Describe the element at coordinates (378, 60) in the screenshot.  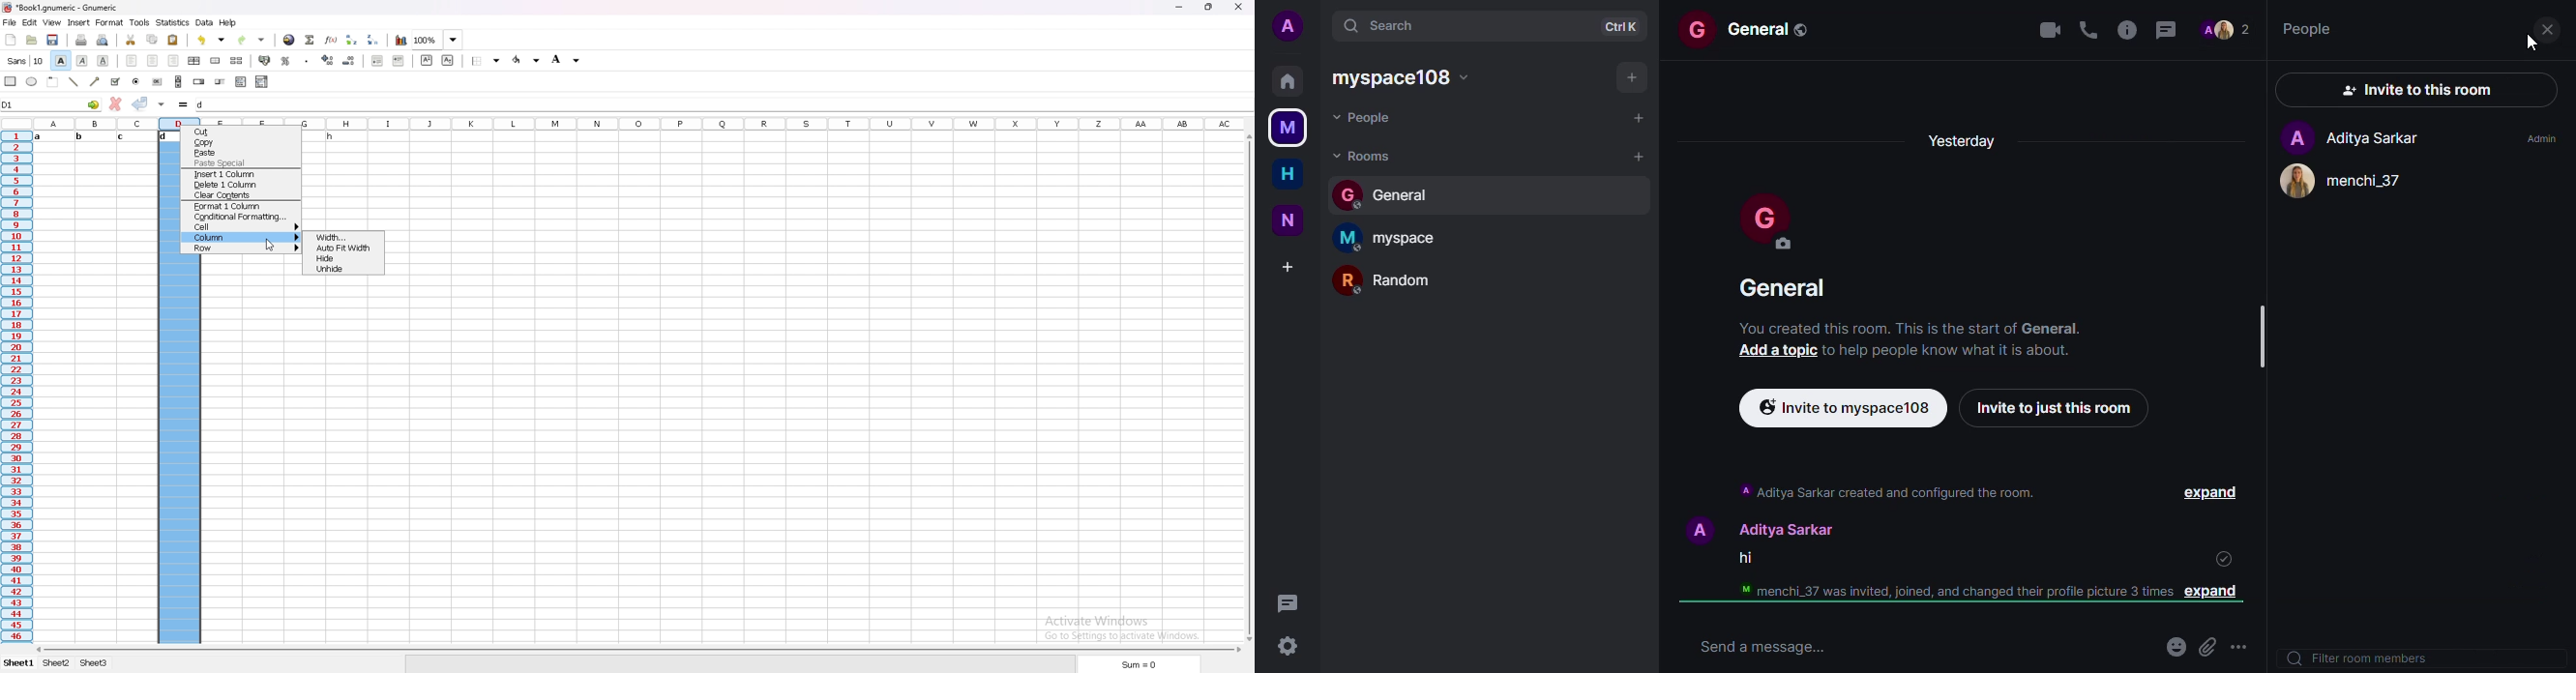
I see `decrease indent` at that location.